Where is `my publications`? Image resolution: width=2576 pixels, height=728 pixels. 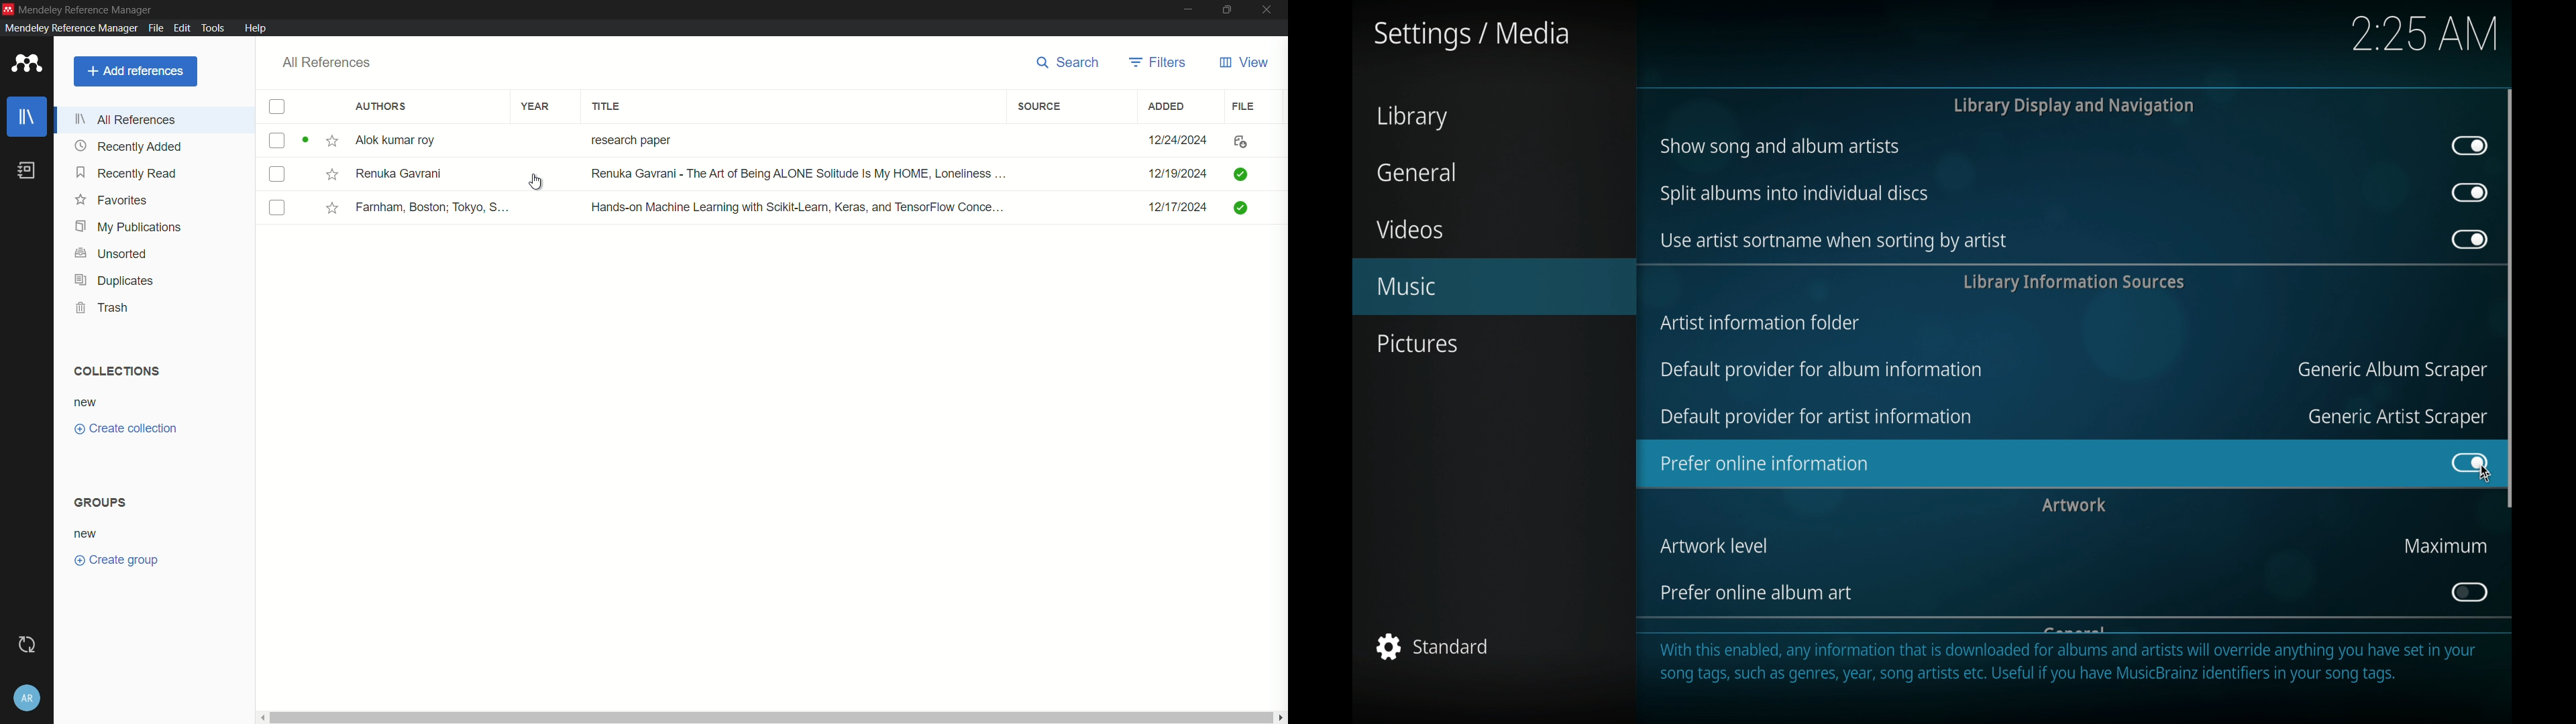 my publications is located at coordinates (132, 227).